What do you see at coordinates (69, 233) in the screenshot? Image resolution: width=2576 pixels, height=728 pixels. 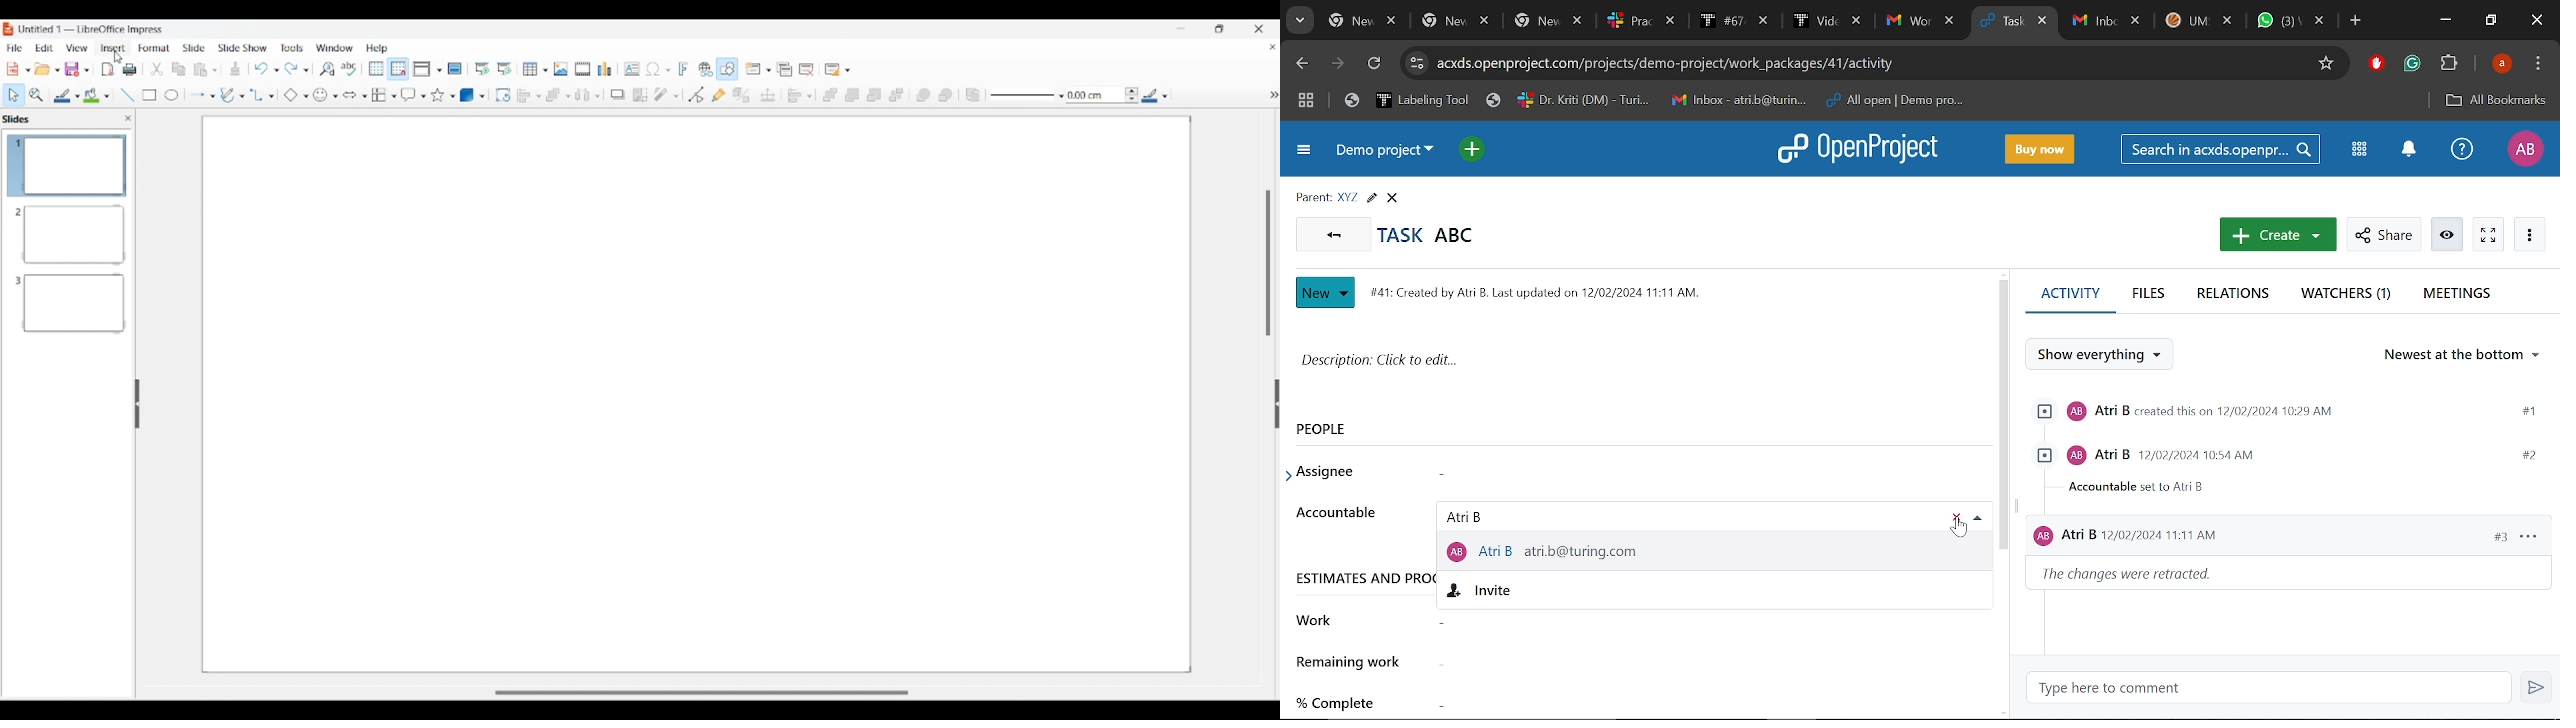 I see `Slide 2` at bounding box center [69, 233].